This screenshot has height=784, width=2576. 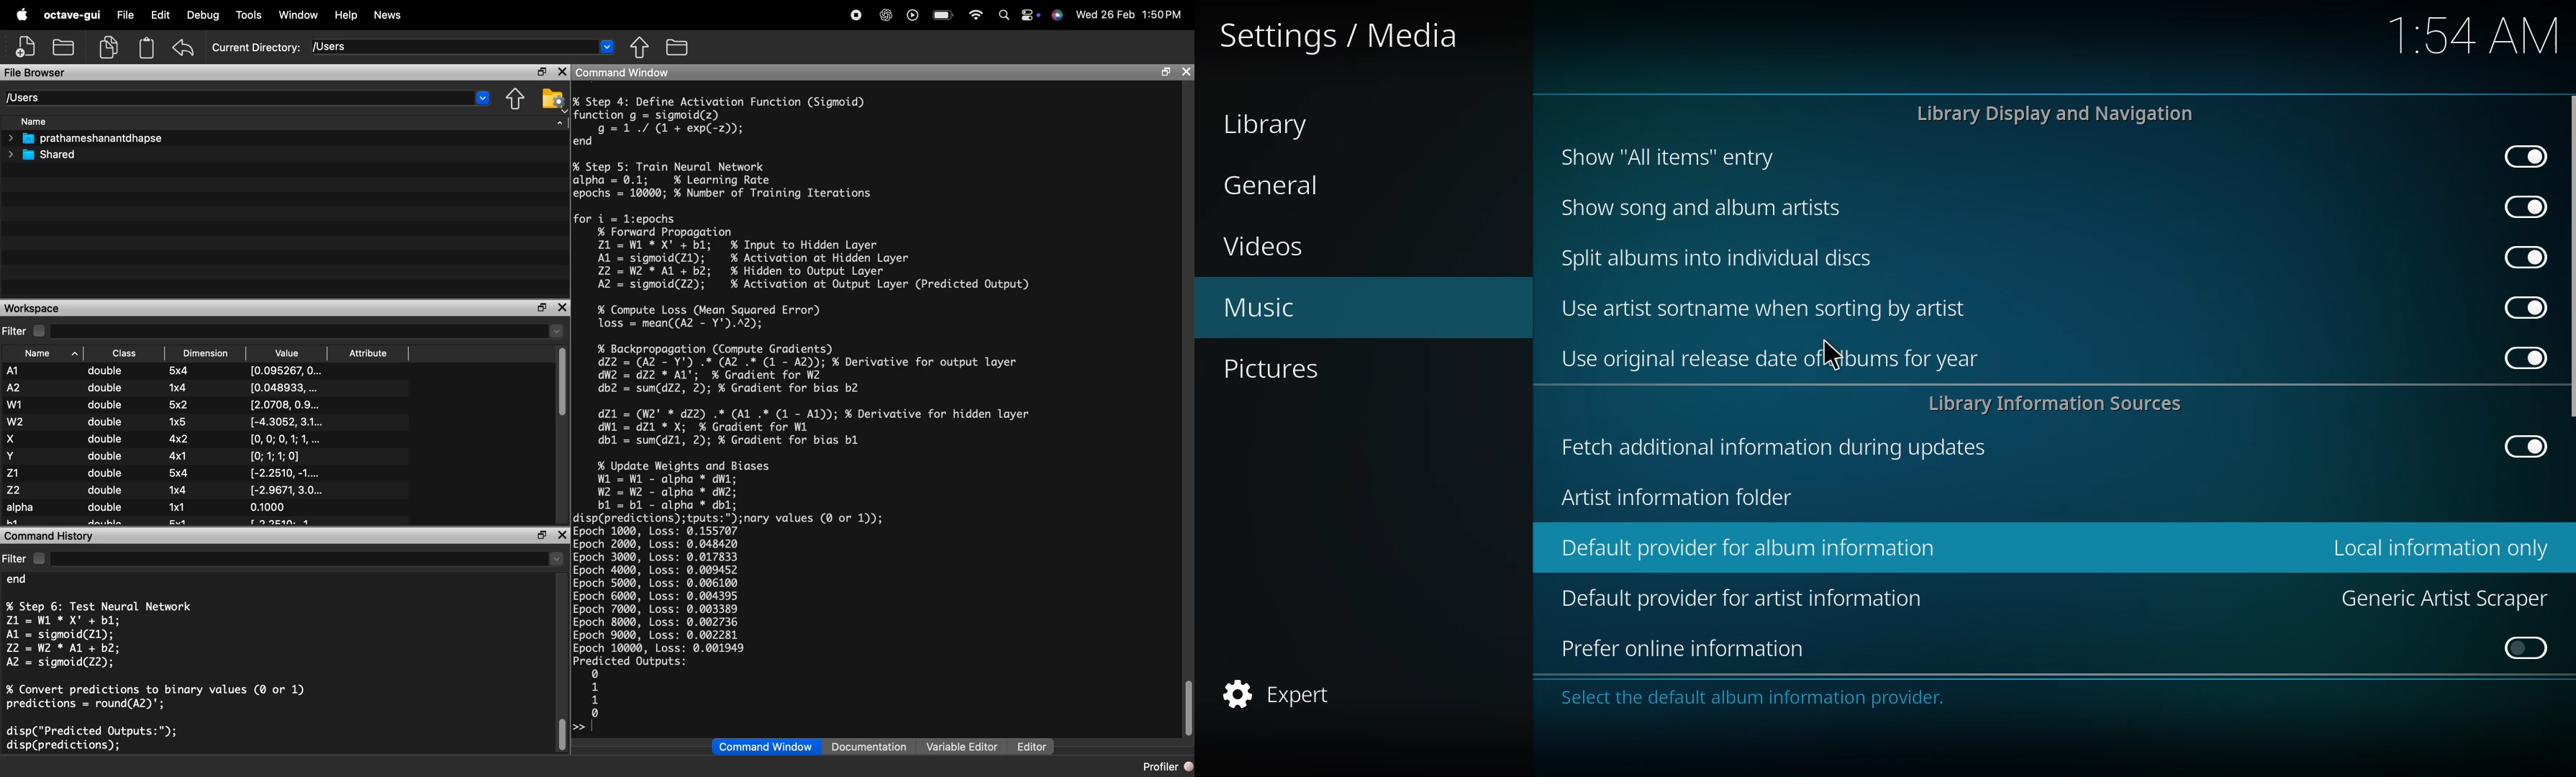 What do you see at coordinates (2522, 306) in the screenshot?
I see `enabled` at bounding box center [2522, 306].